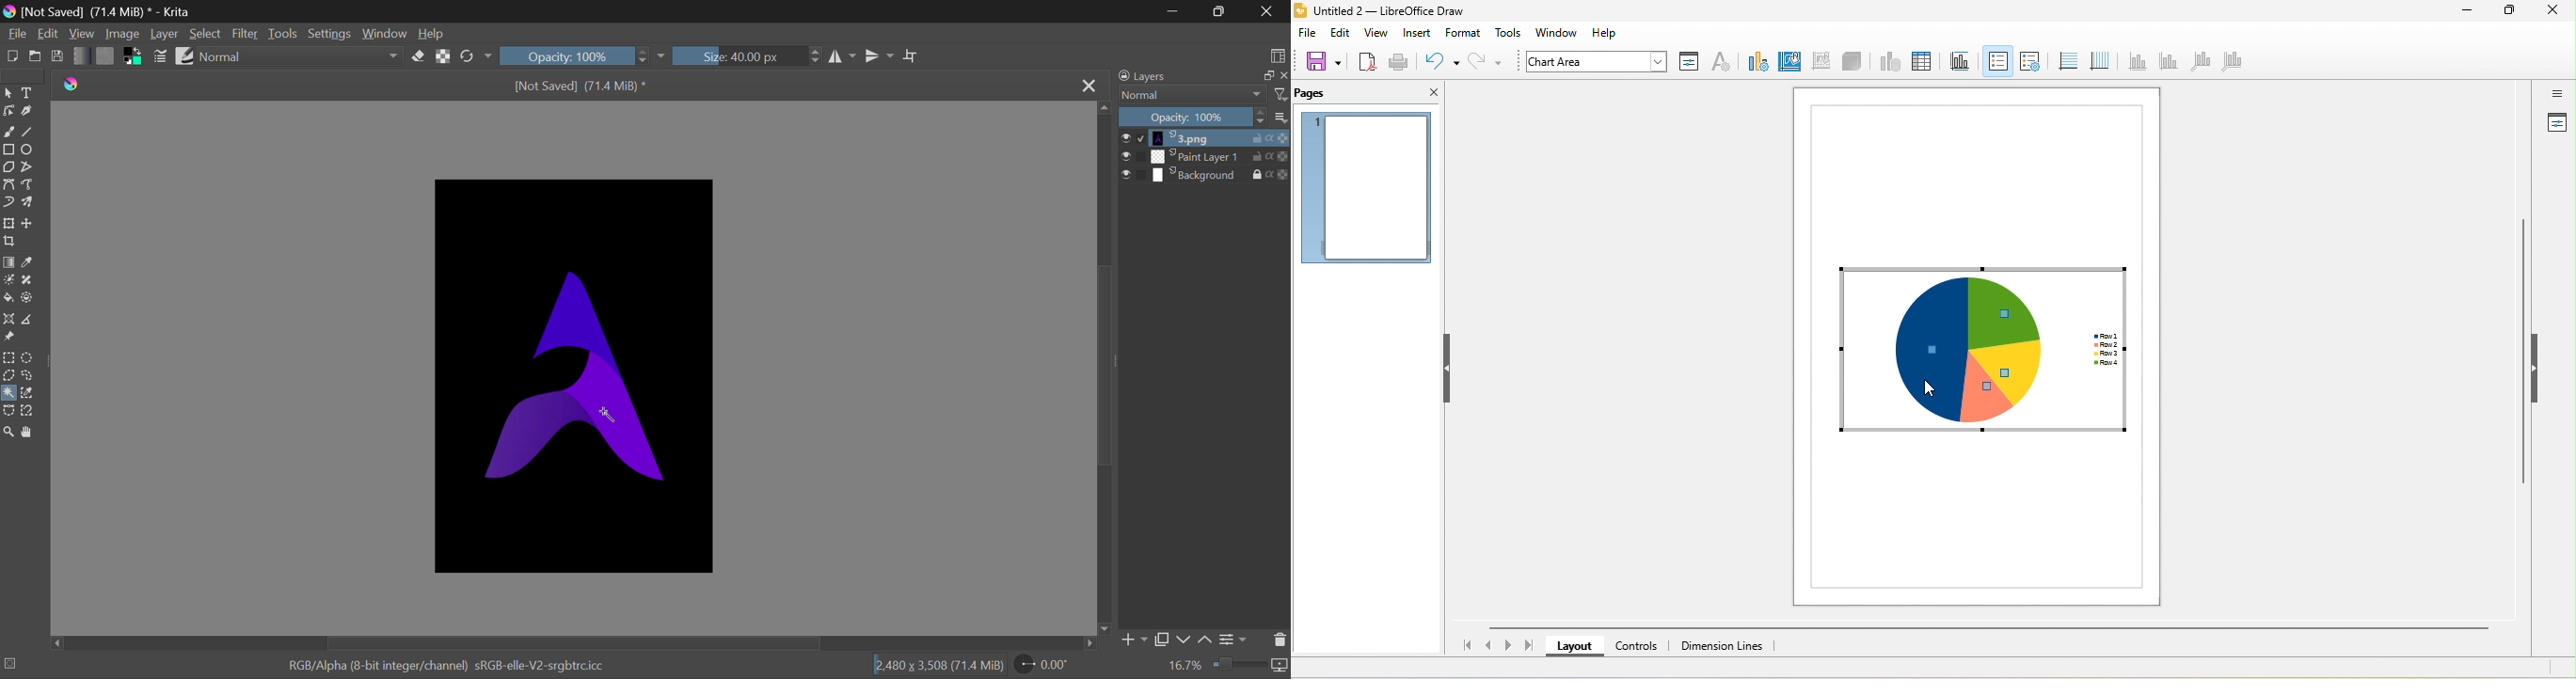 The image size is (2576, 700). What do you see at coordinates (8, 319) in the screenshot?
I see `Assistant Tool` at bounding box center [8, 319].